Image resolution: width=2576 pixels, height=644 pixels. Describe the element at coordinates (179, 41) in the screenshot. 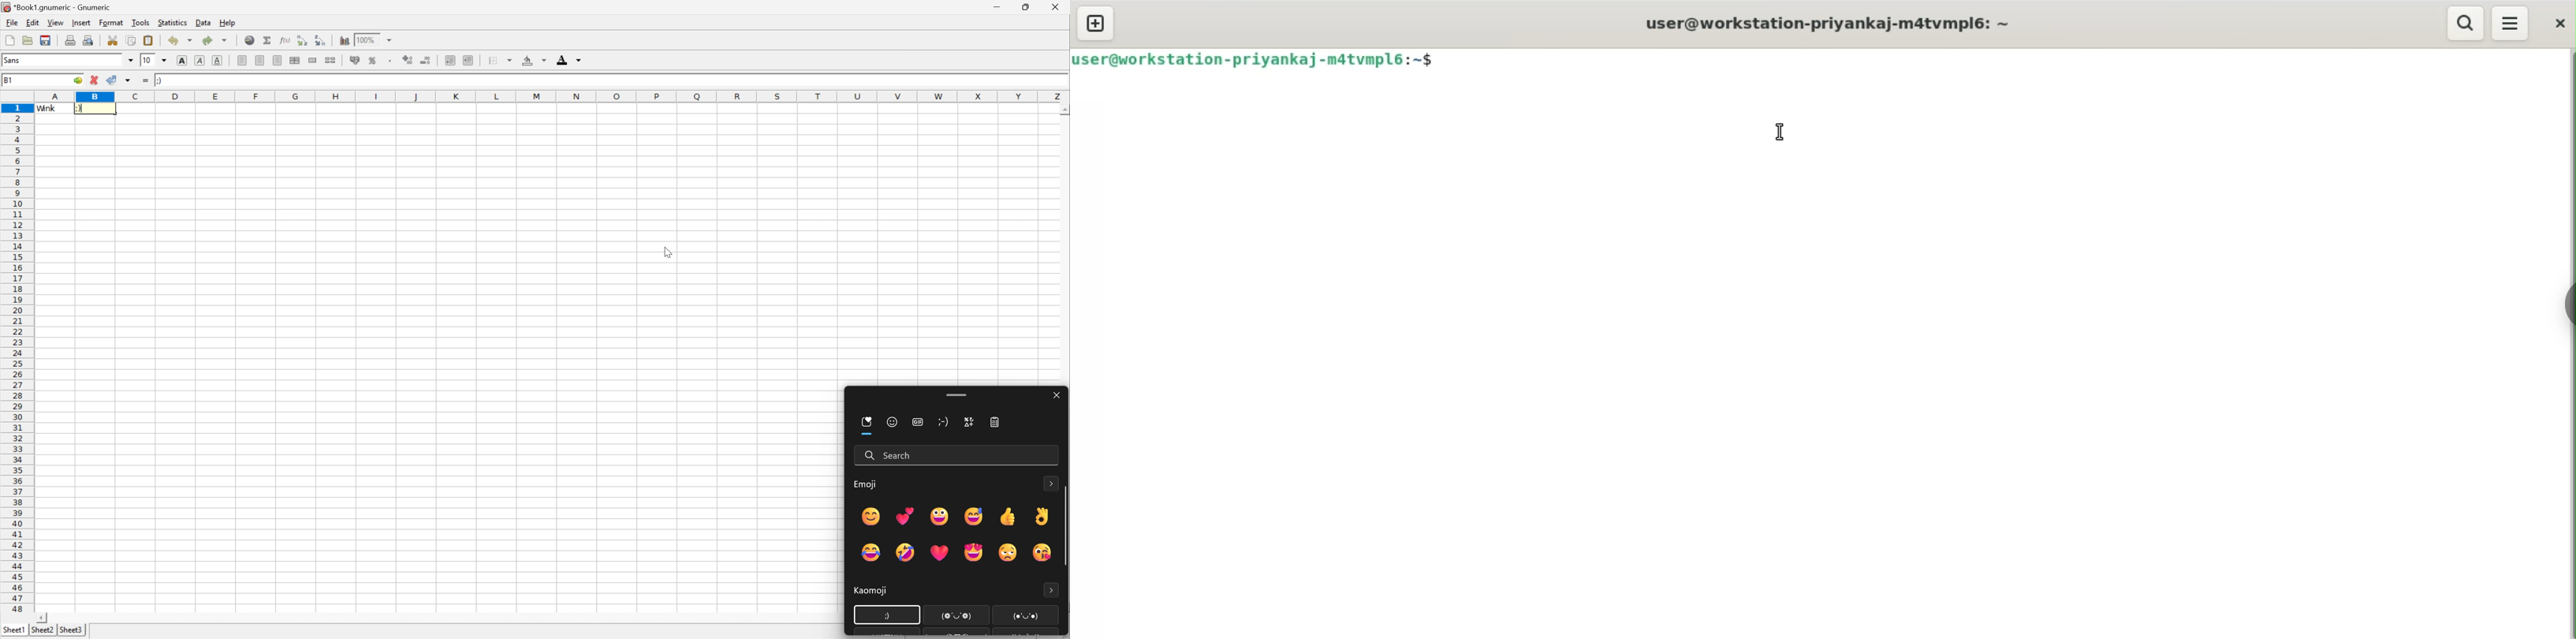

I see `undo` at that location.